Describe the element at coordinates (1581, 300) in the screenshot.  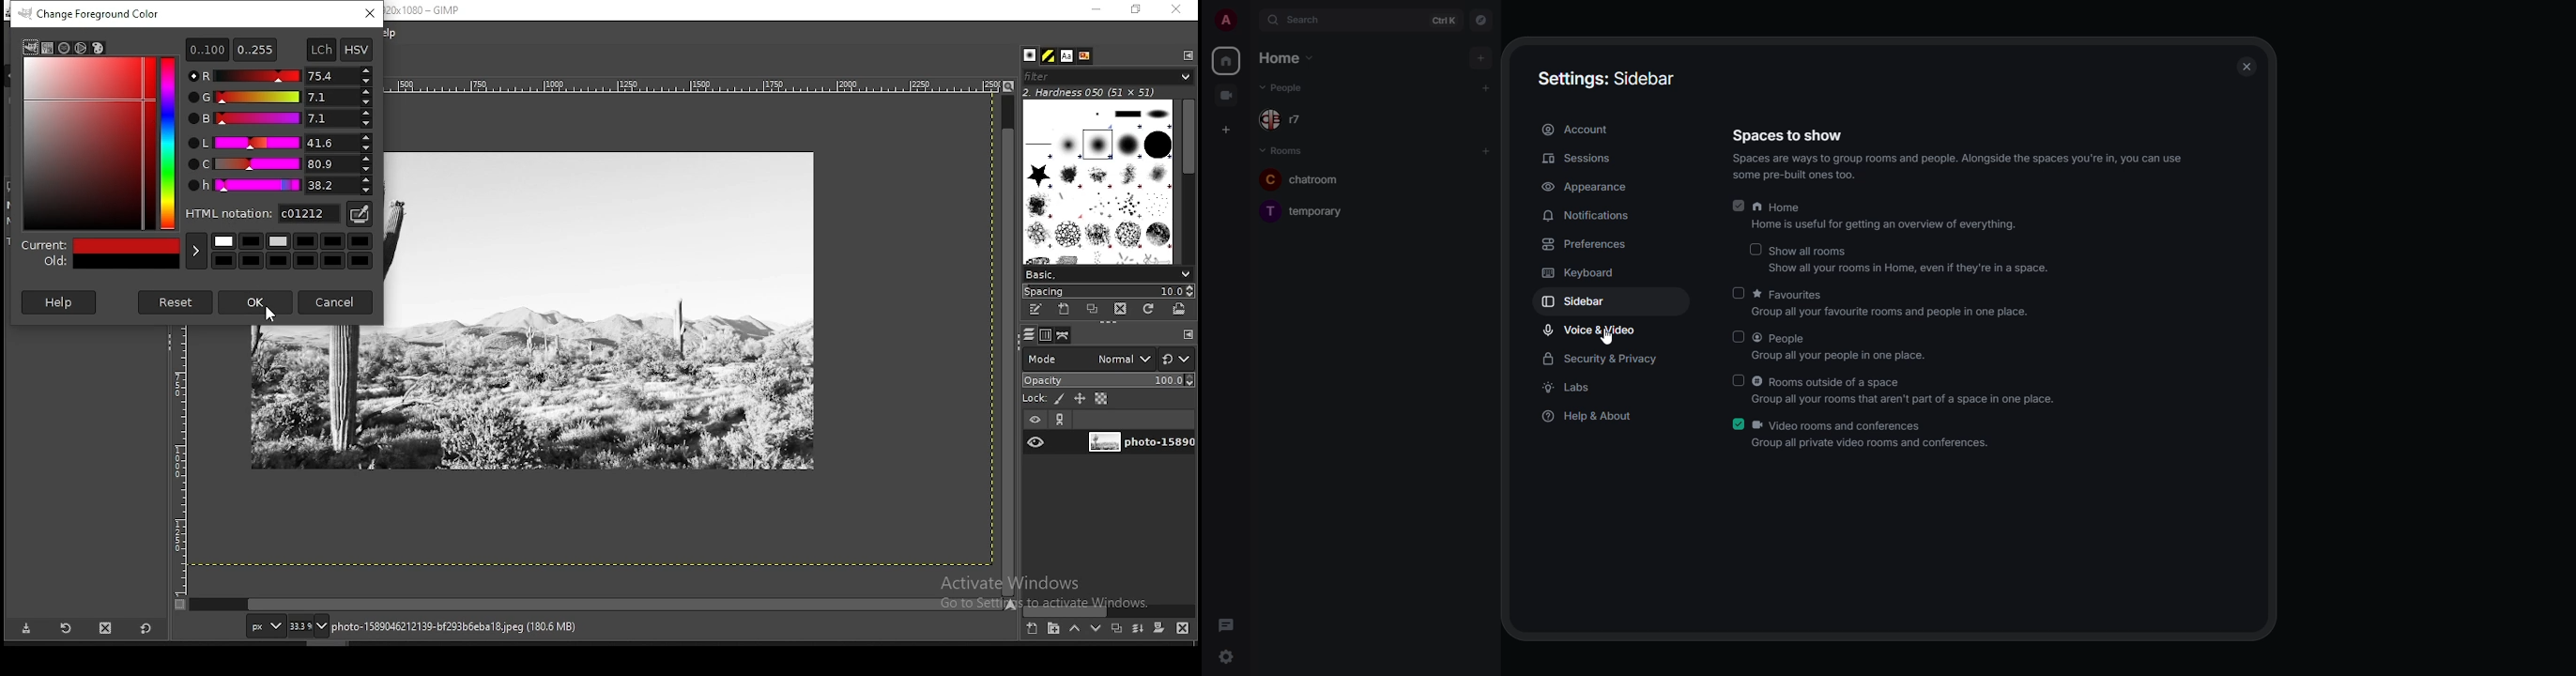
I see `sidebar` at that location.